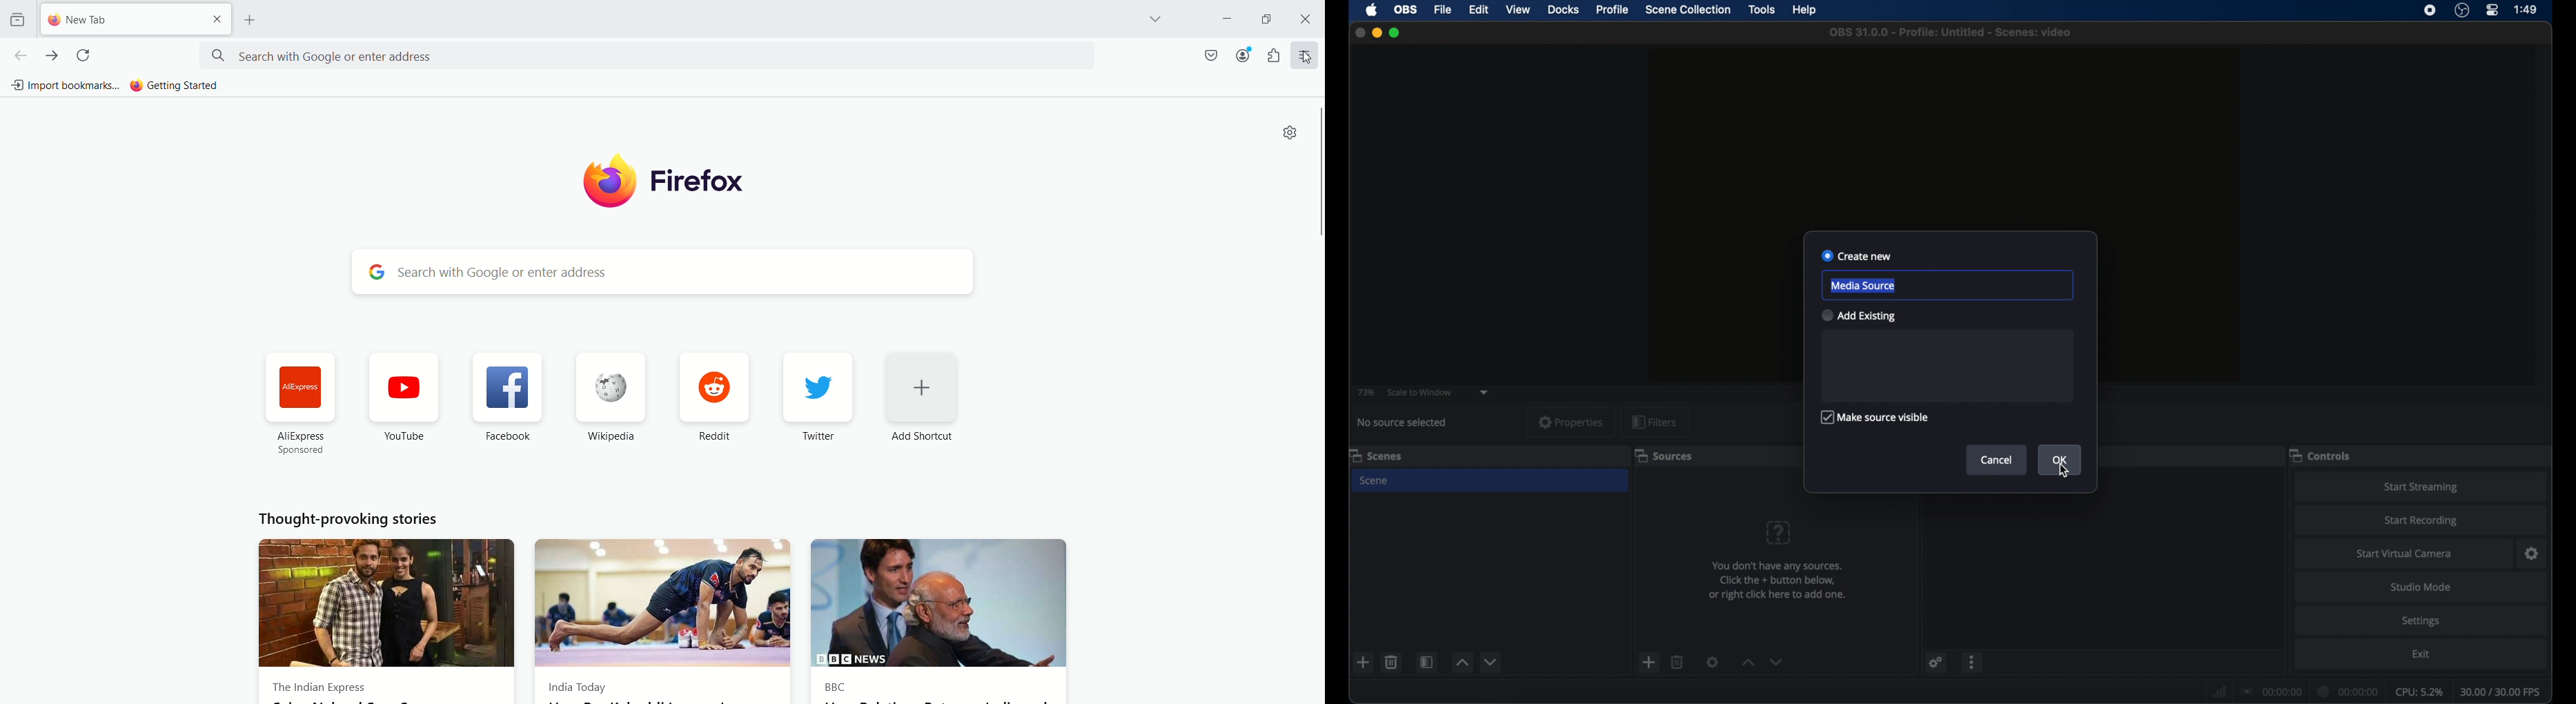  Describe the element at coordinates (1951, 33) in the screenshot. I see `file name` at that location.